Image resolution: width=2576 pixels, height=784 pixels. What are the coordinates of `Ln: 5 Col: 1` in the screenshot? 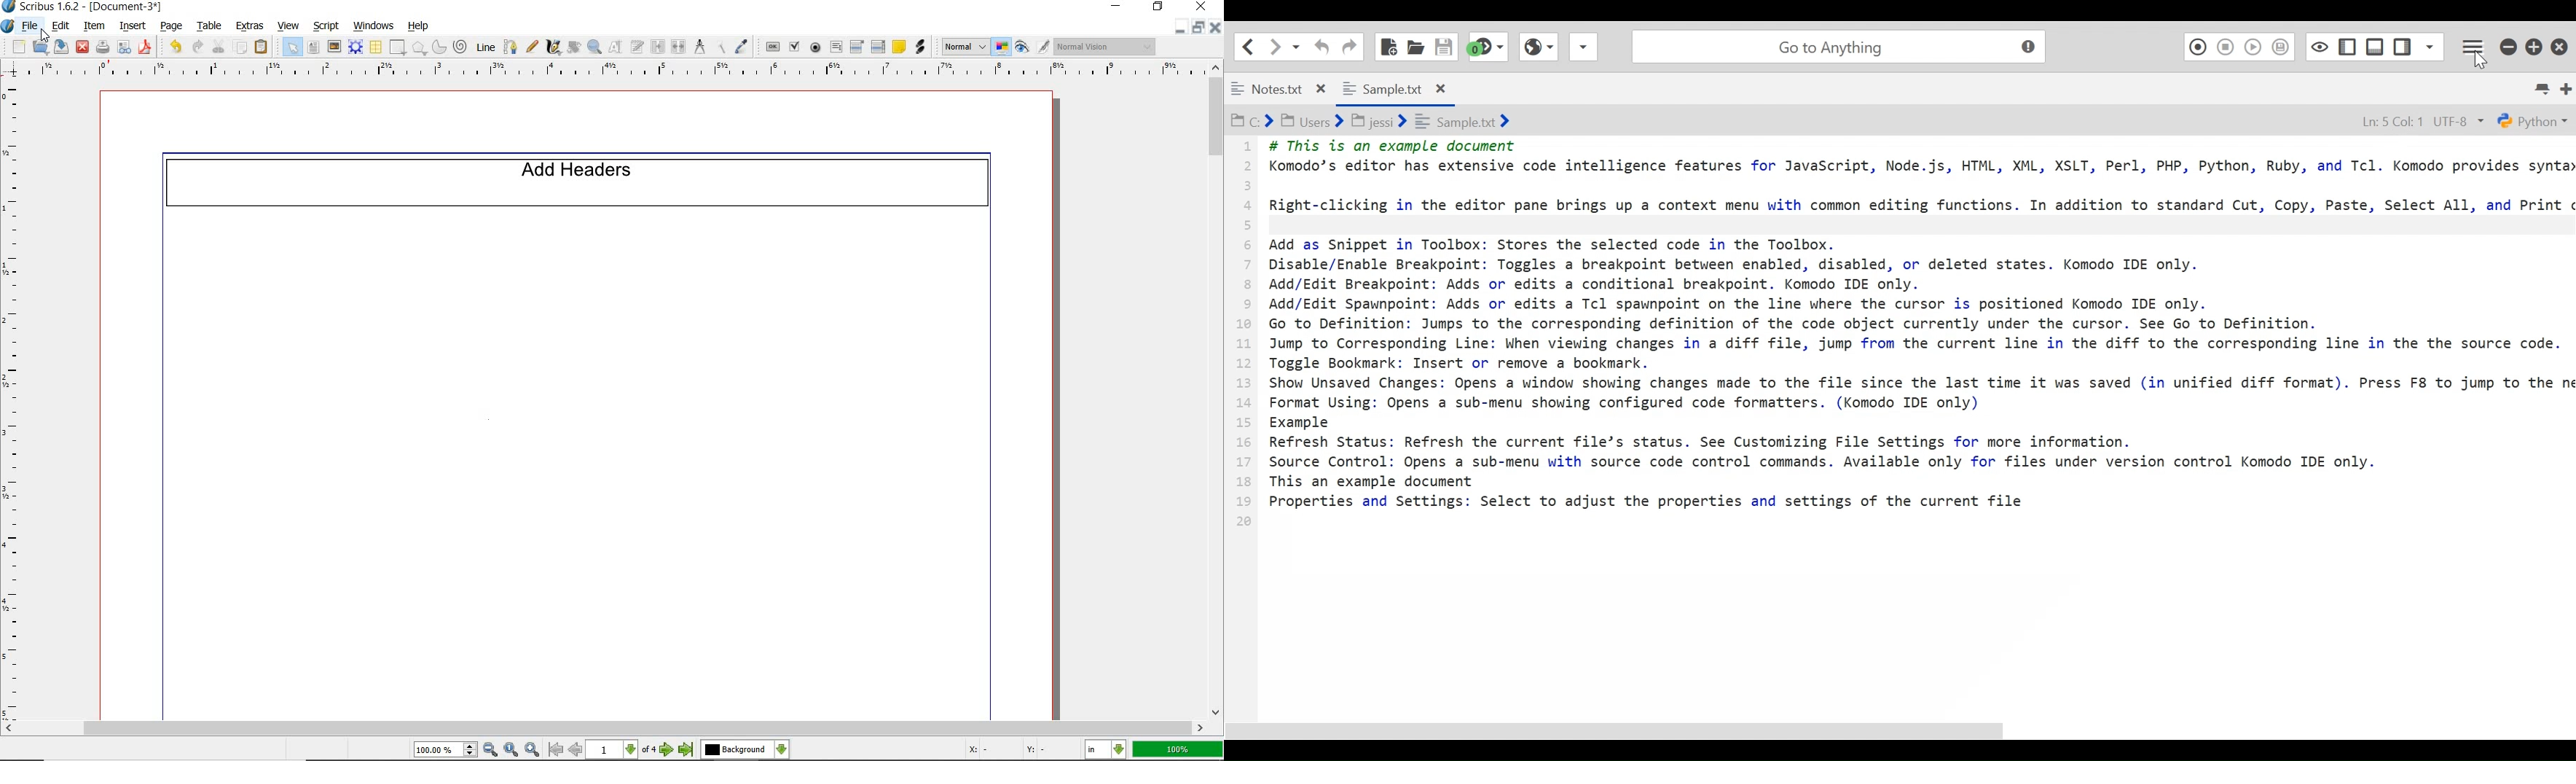 It's located at (2389, 121).